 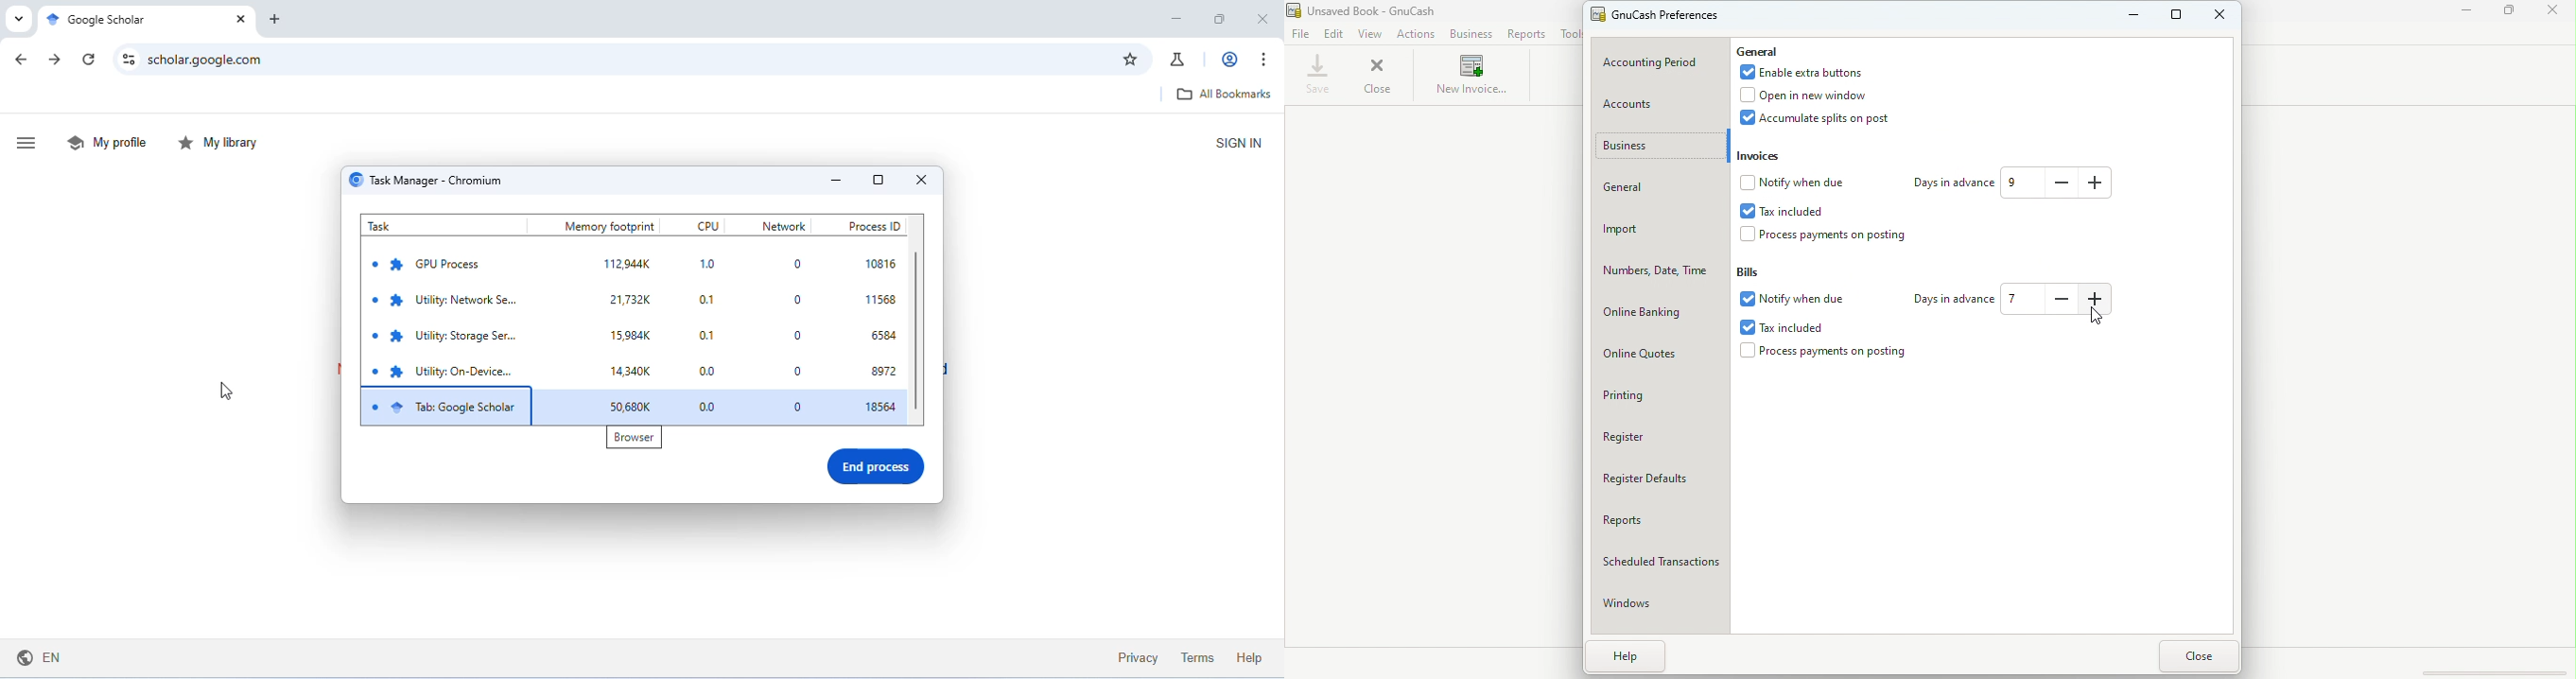 What do you see at coordinates (1650, 144) in the screenshot?
I see `Business` at bounding box center [1650, 144].